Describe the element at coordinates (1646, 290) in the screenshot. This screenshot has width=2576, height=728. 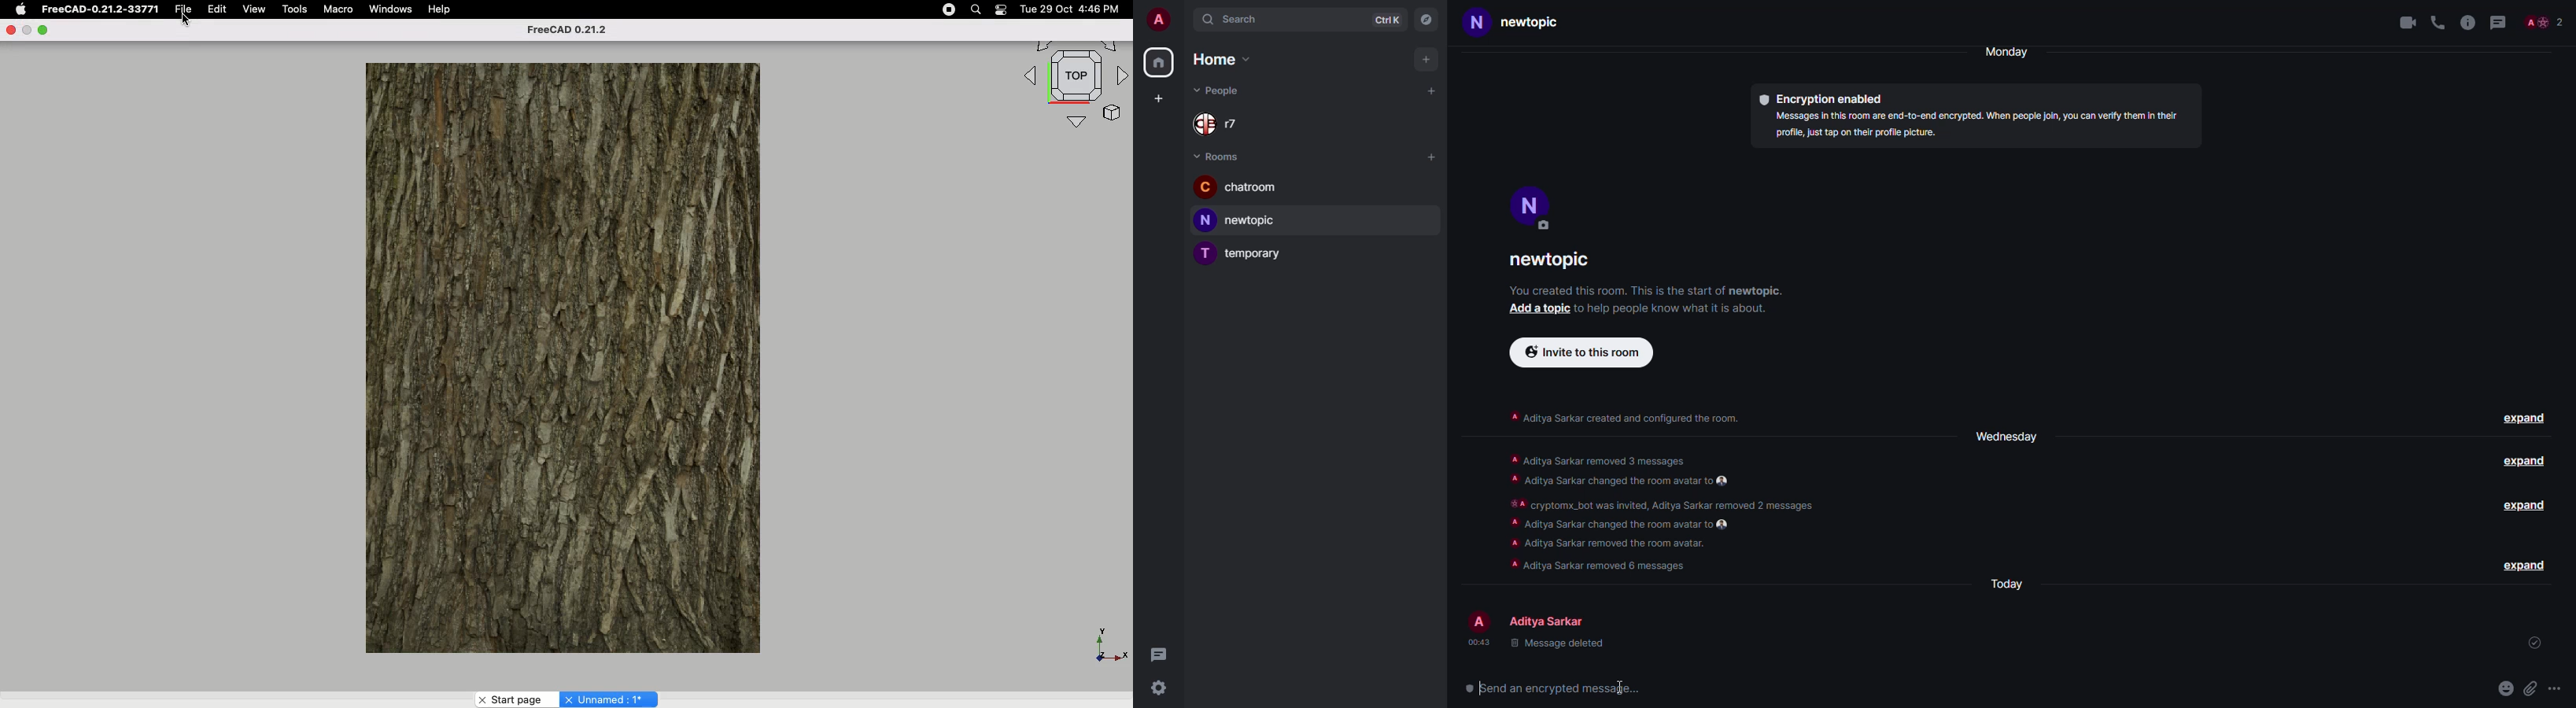
I see `info` at that location.